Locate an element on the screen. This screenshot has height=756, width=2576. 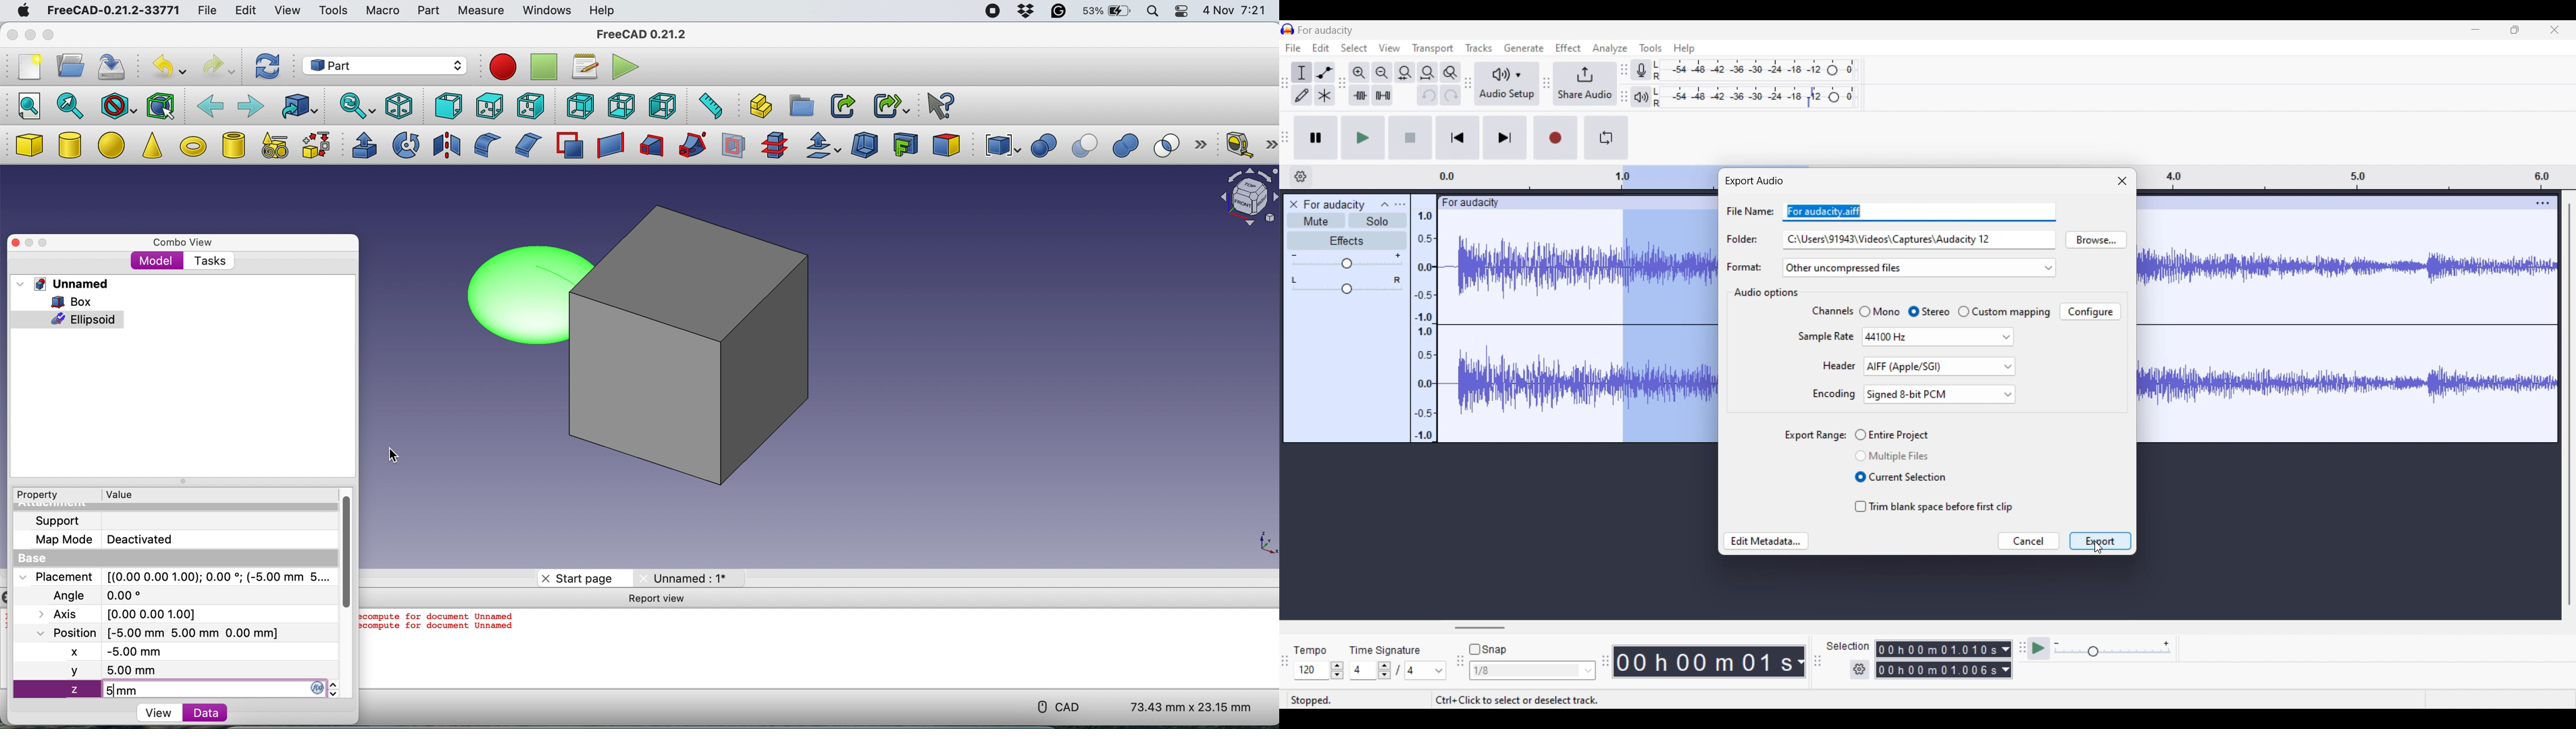
save is located at coordinates (114, 68).